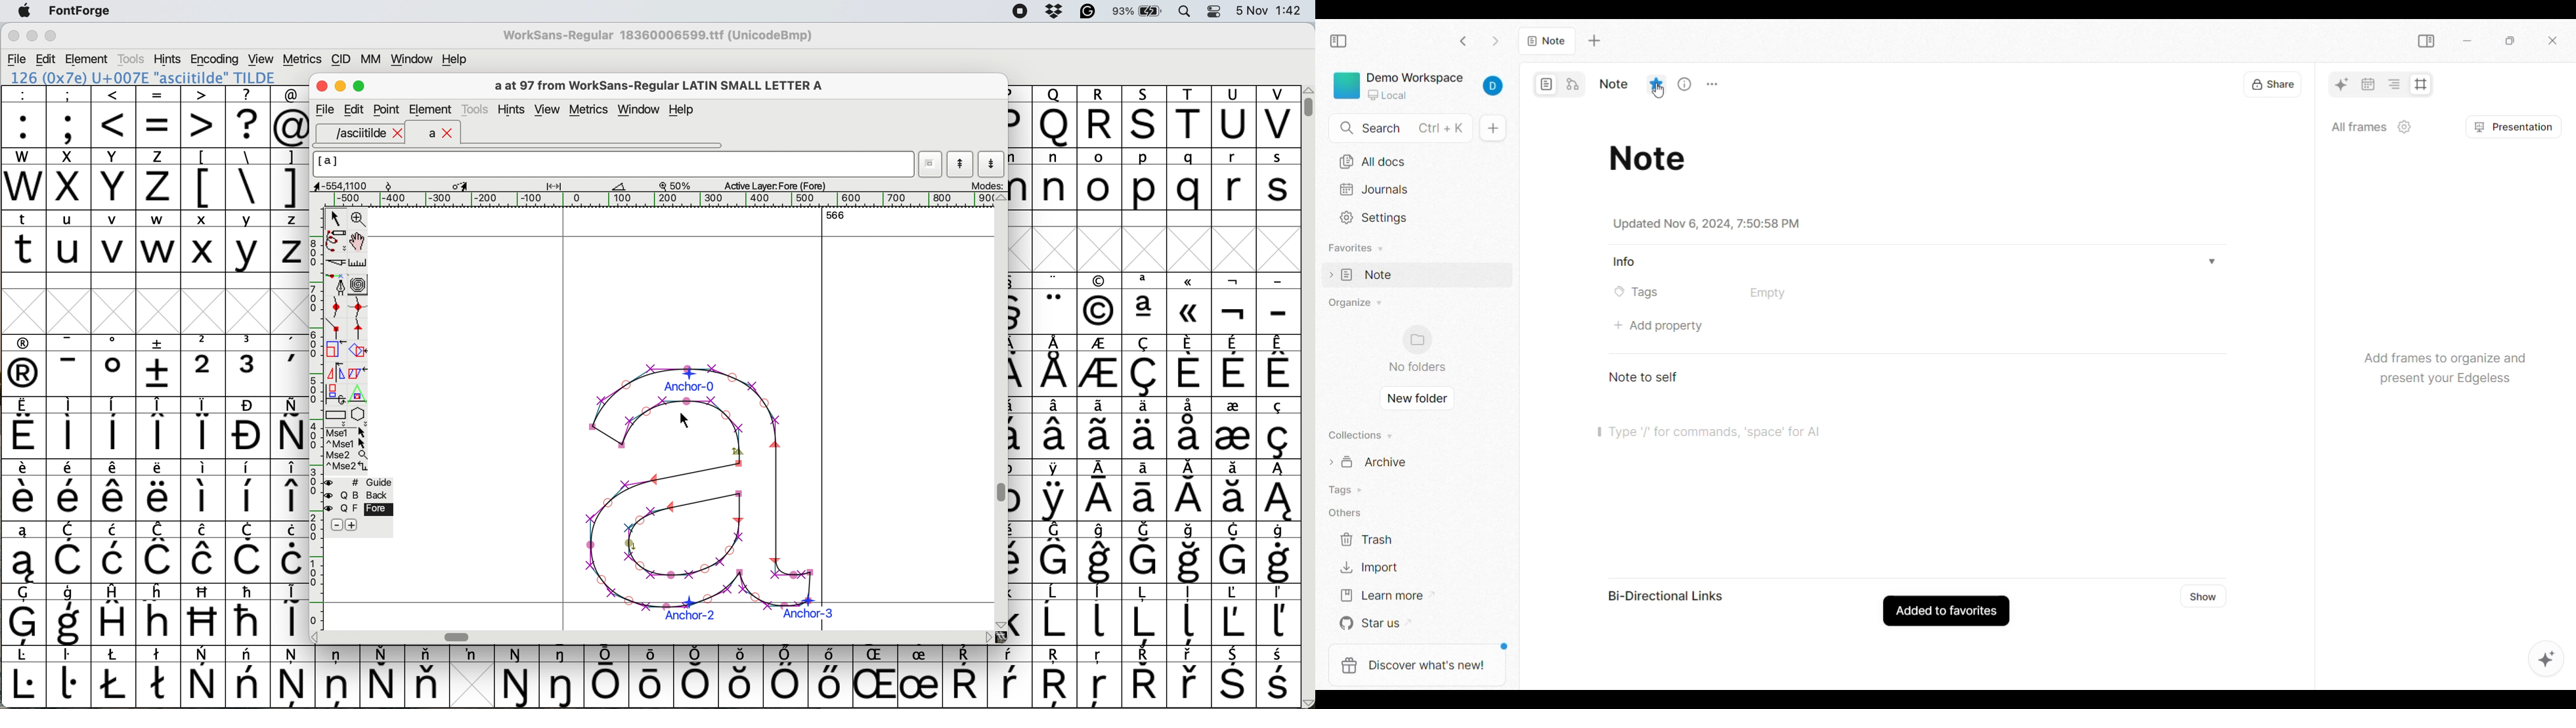 Image resolution: width=2576 pixels, height=728 pixels. What do you see at coordinates (158, 490) in the screenshot?
I see `symbol` at bounding box center [158, 490].